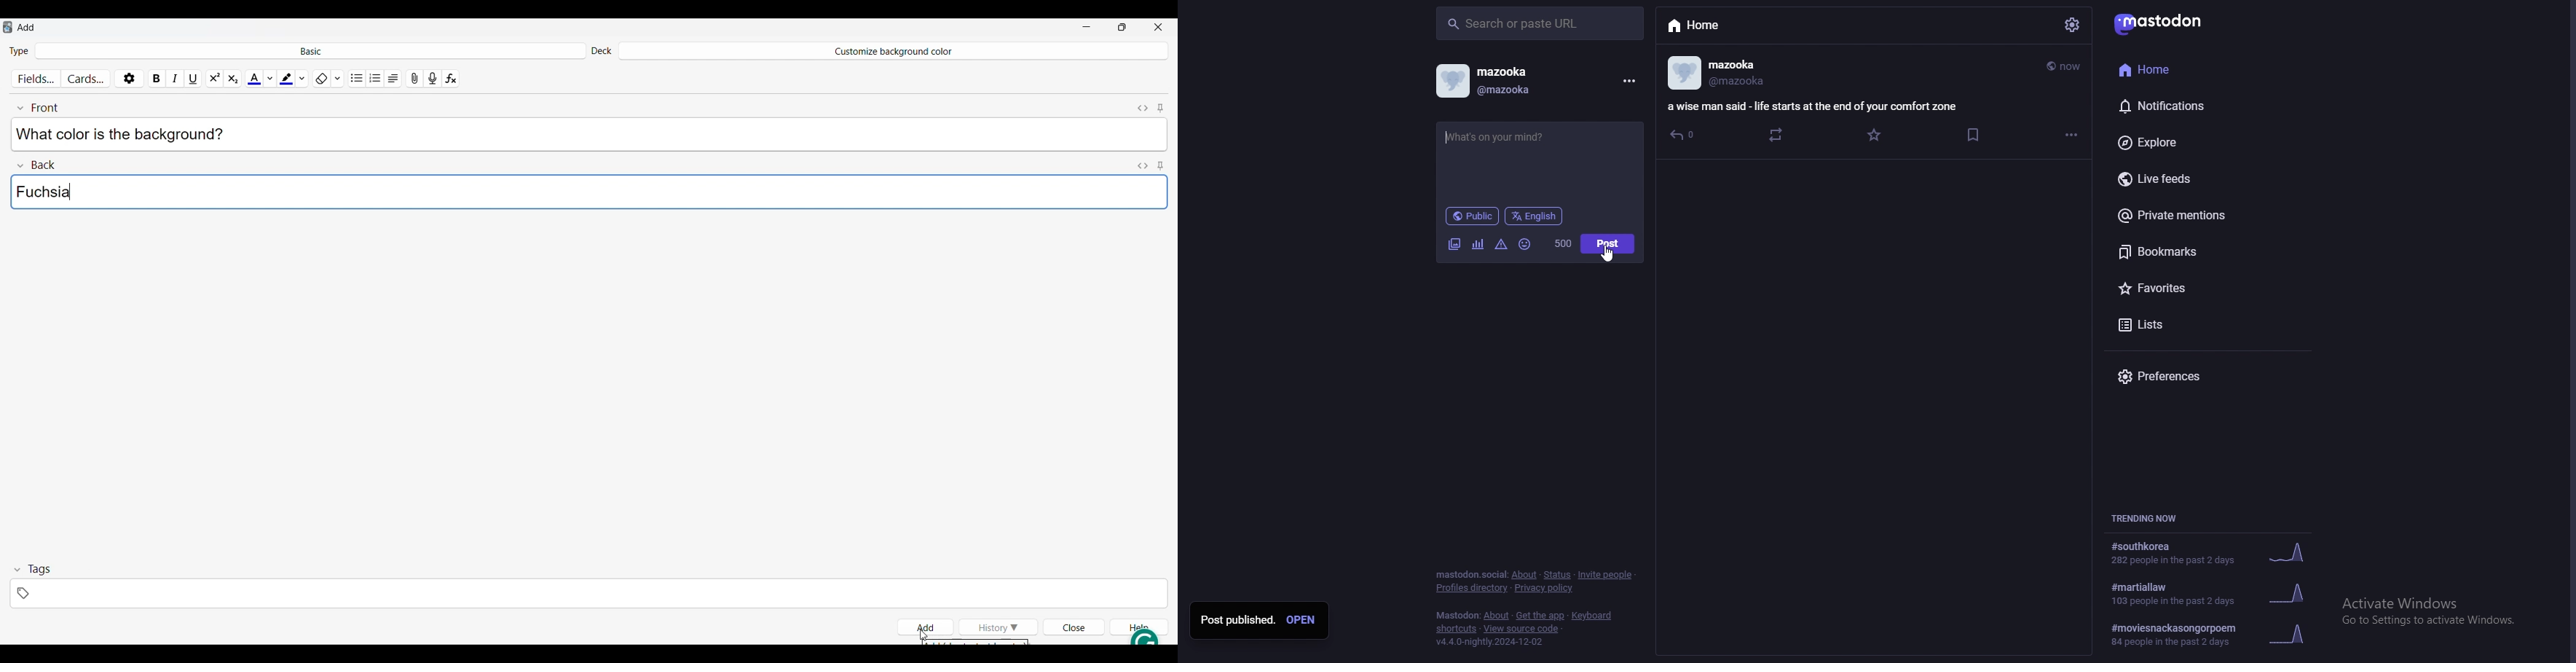 This screenshot has width=2576, height=672. Describe the element at coordinates (195, 76) in the screenshot. I see `Underline ` at that location.